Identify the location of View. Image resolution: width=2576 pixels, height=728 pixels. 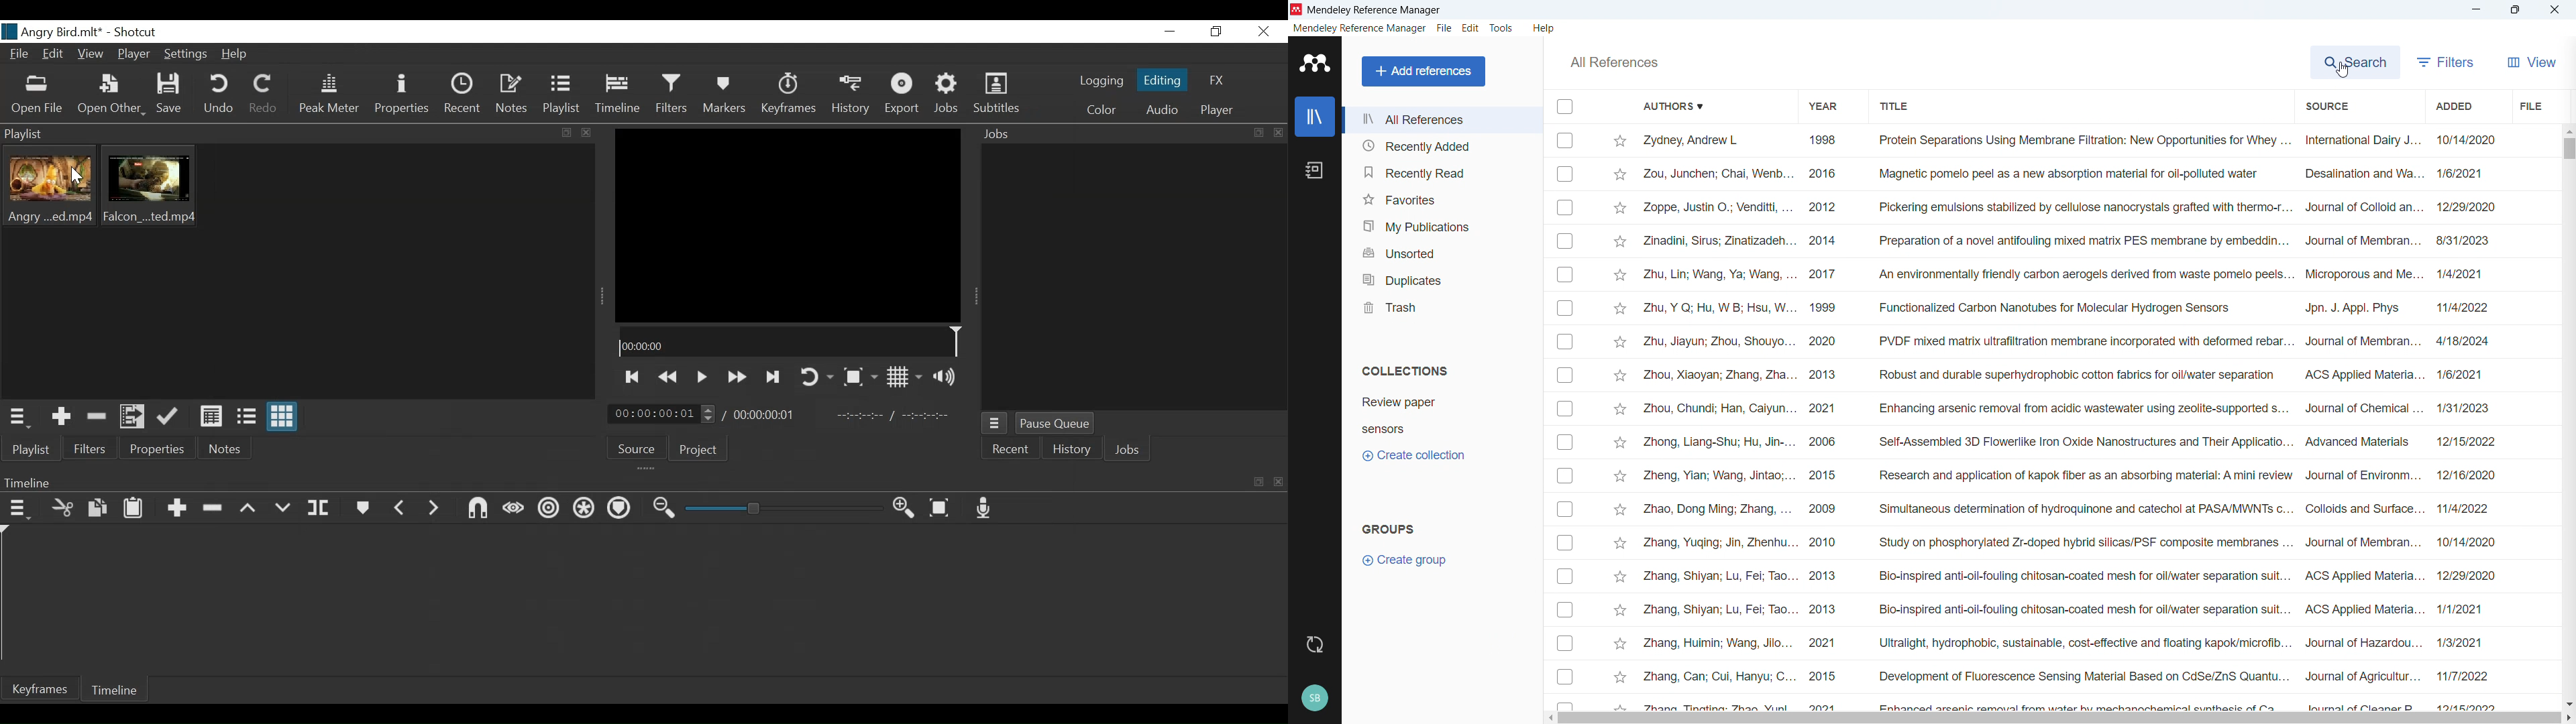
(91, 56).